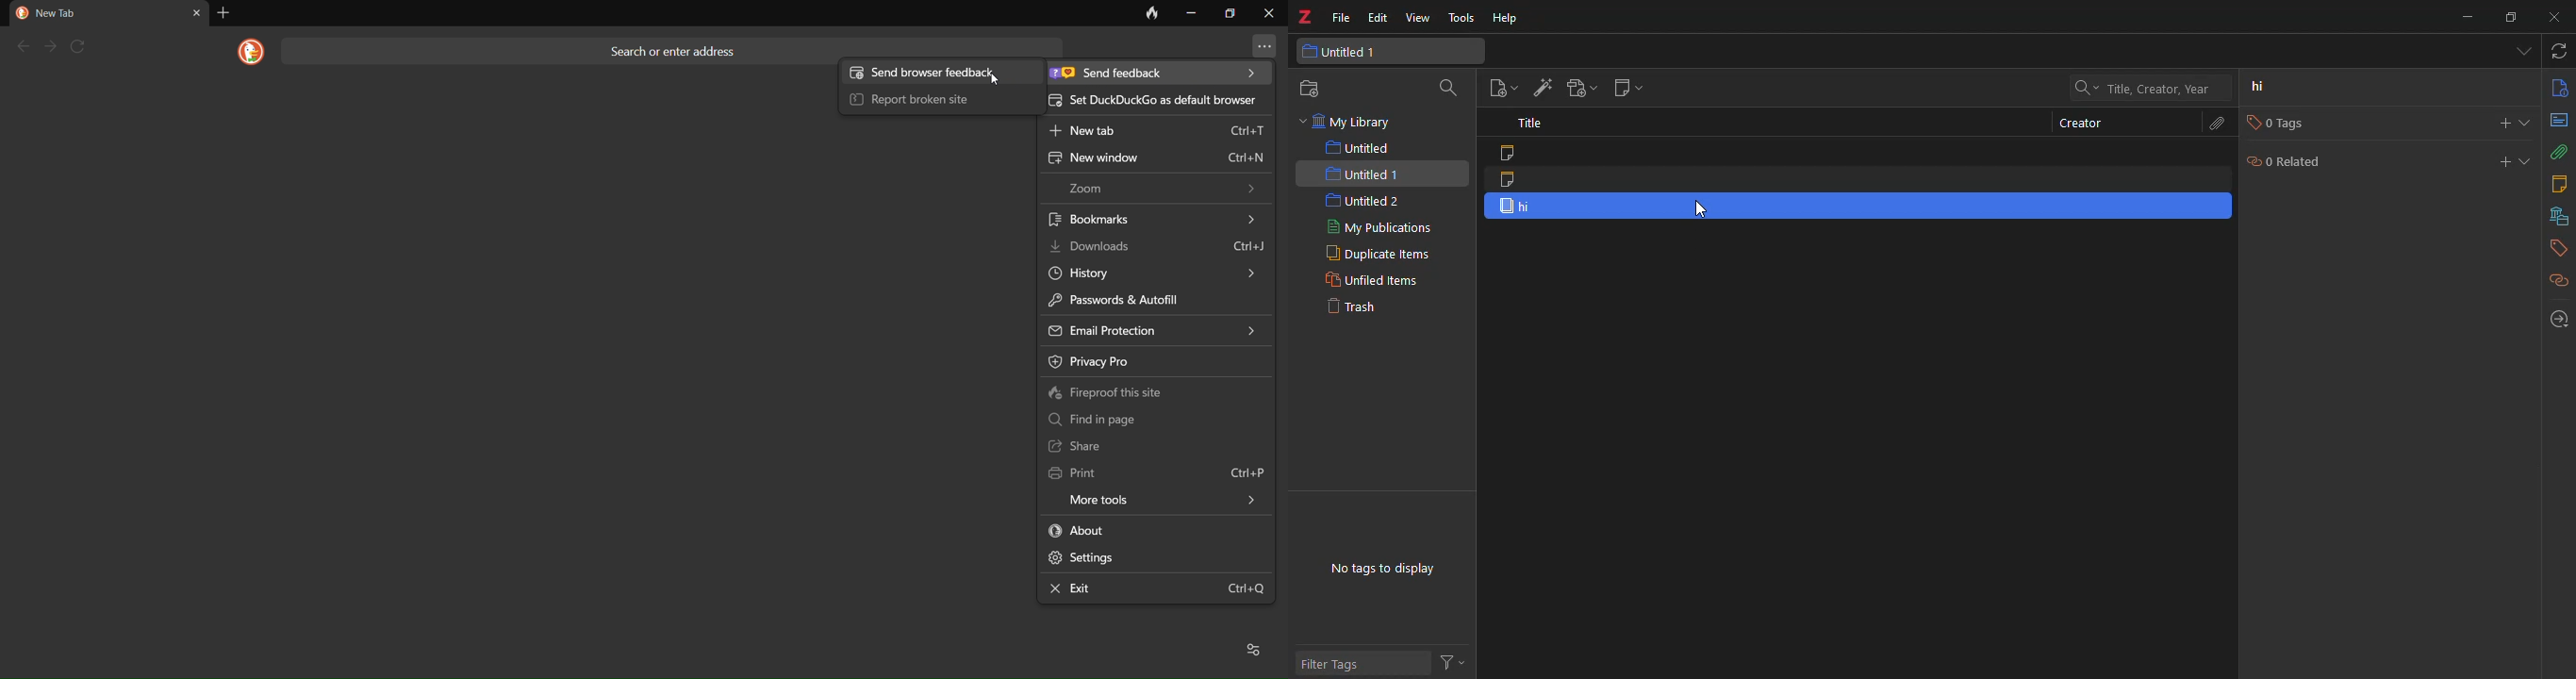  Describe the element at coordinates (1629, 88) in the screenshot. I see `new note` at that location.